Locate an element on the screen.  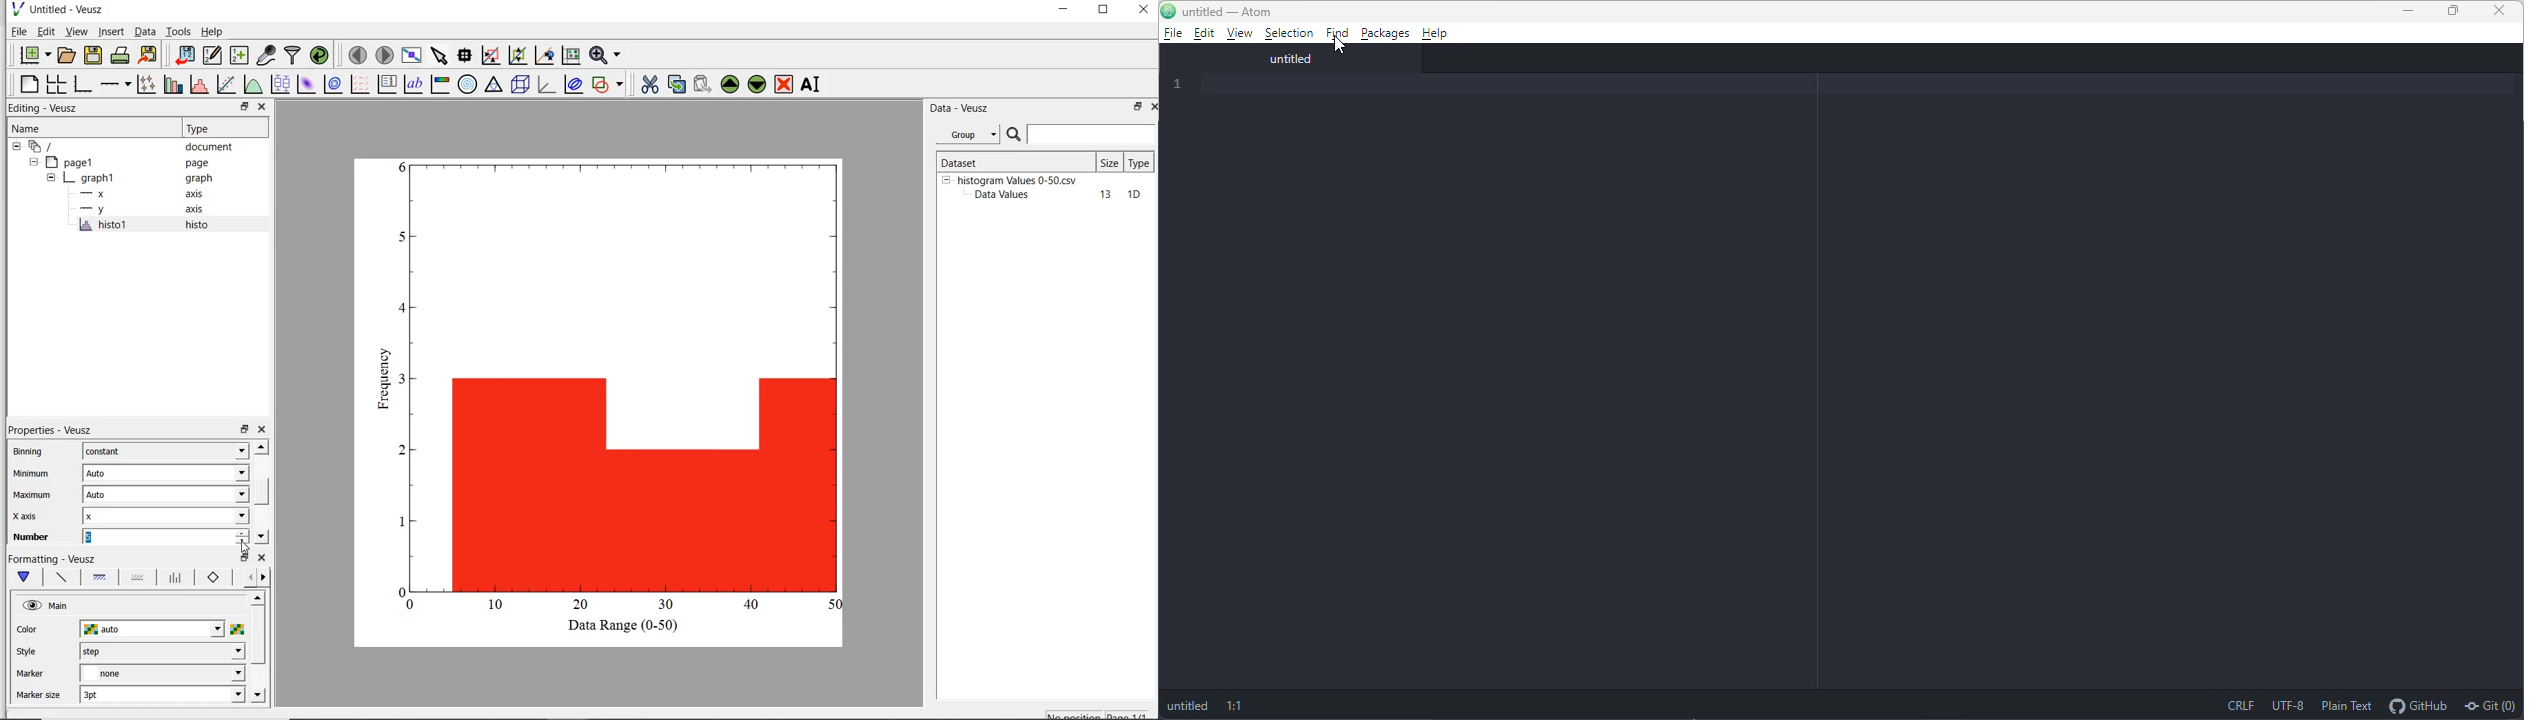
untitled-atom is located at coordinates (1236, 11).